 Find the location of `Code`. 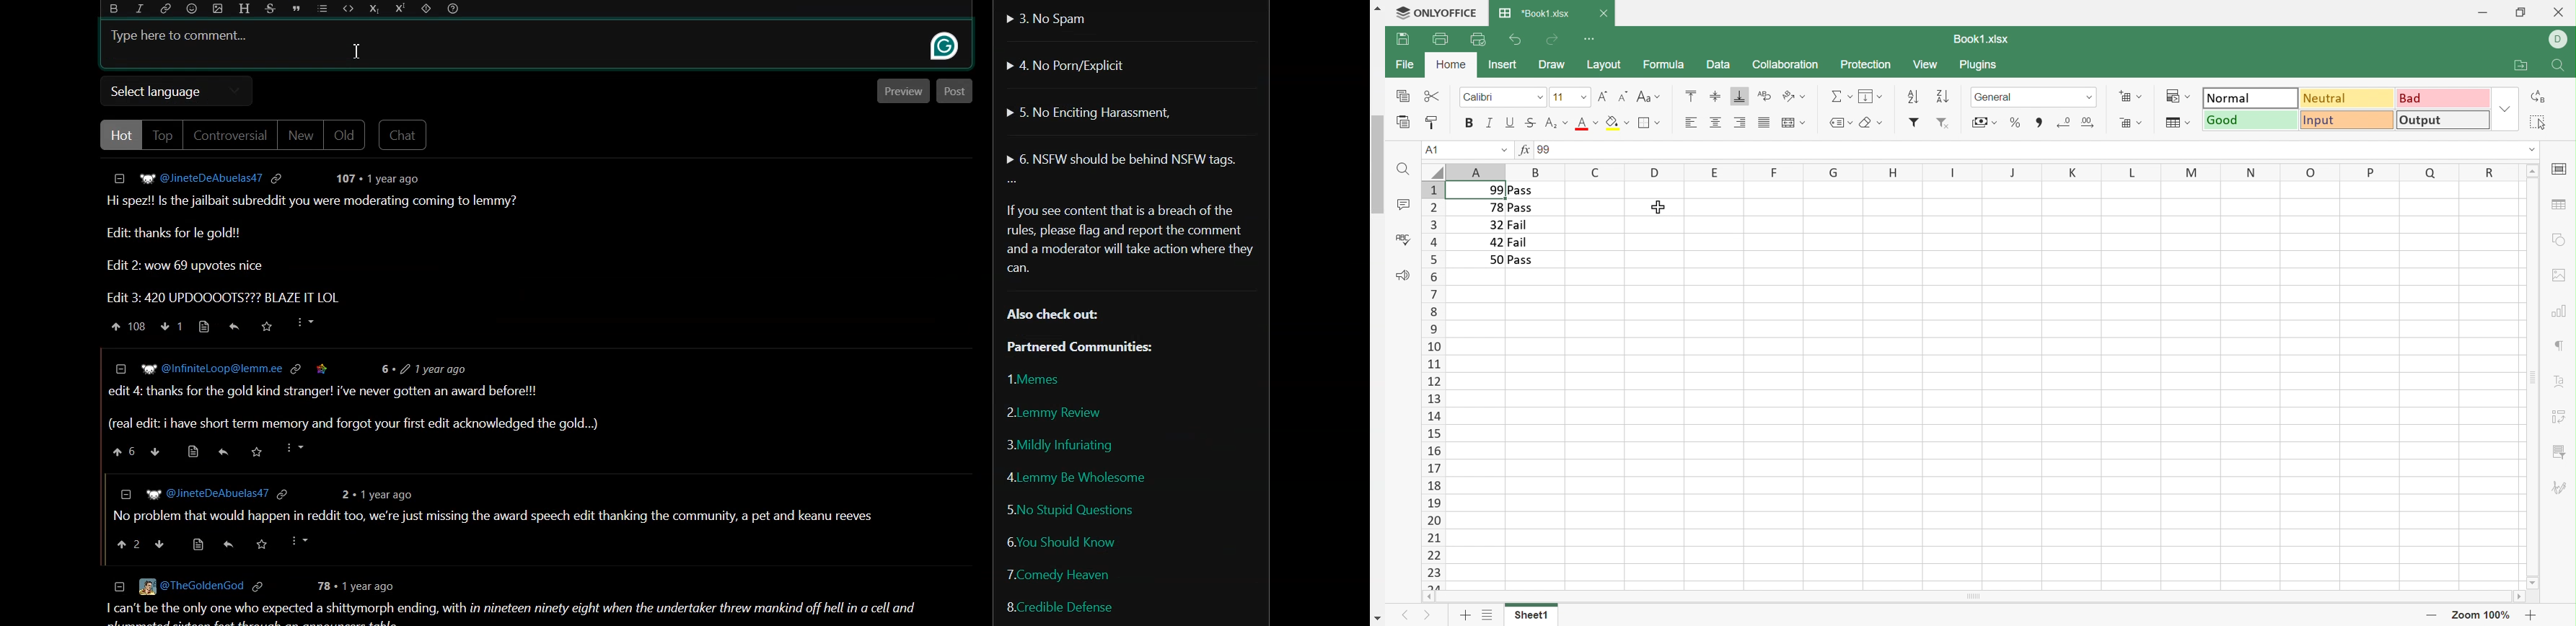

Code is located at coordinates (349, 9).